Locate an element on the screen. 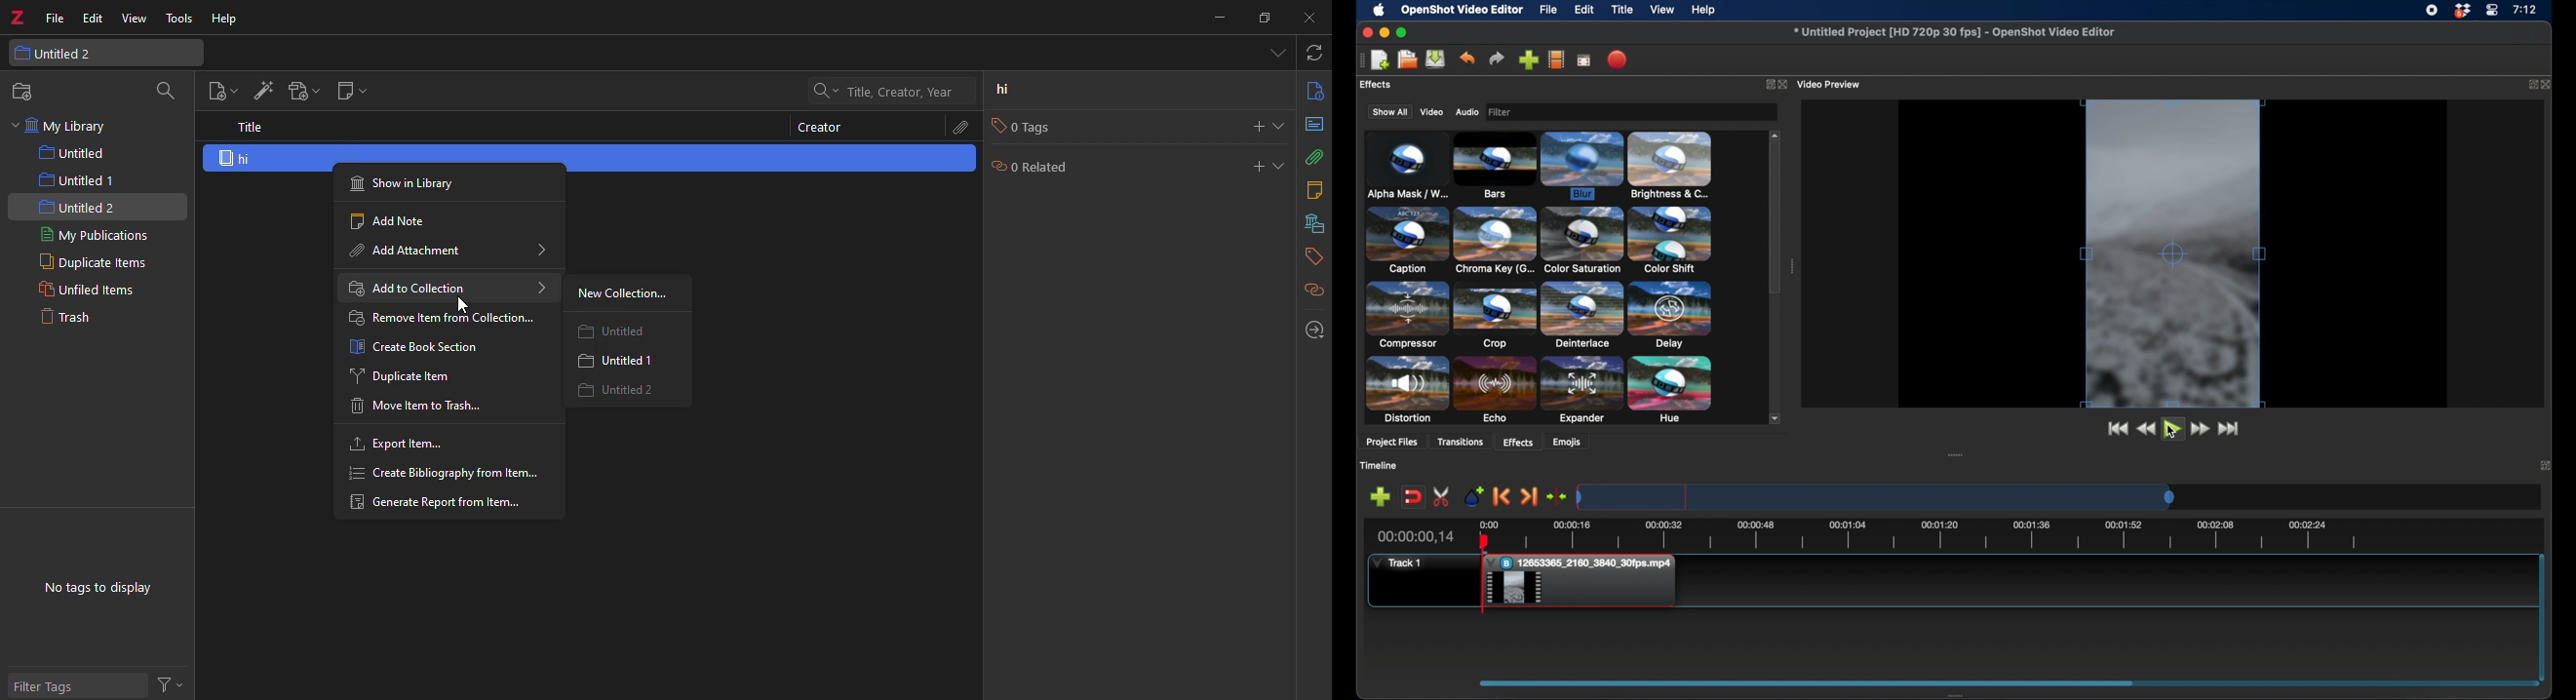 This screenshot has width=2576, height=700. scroll box is located at coordinates (1775, 220).